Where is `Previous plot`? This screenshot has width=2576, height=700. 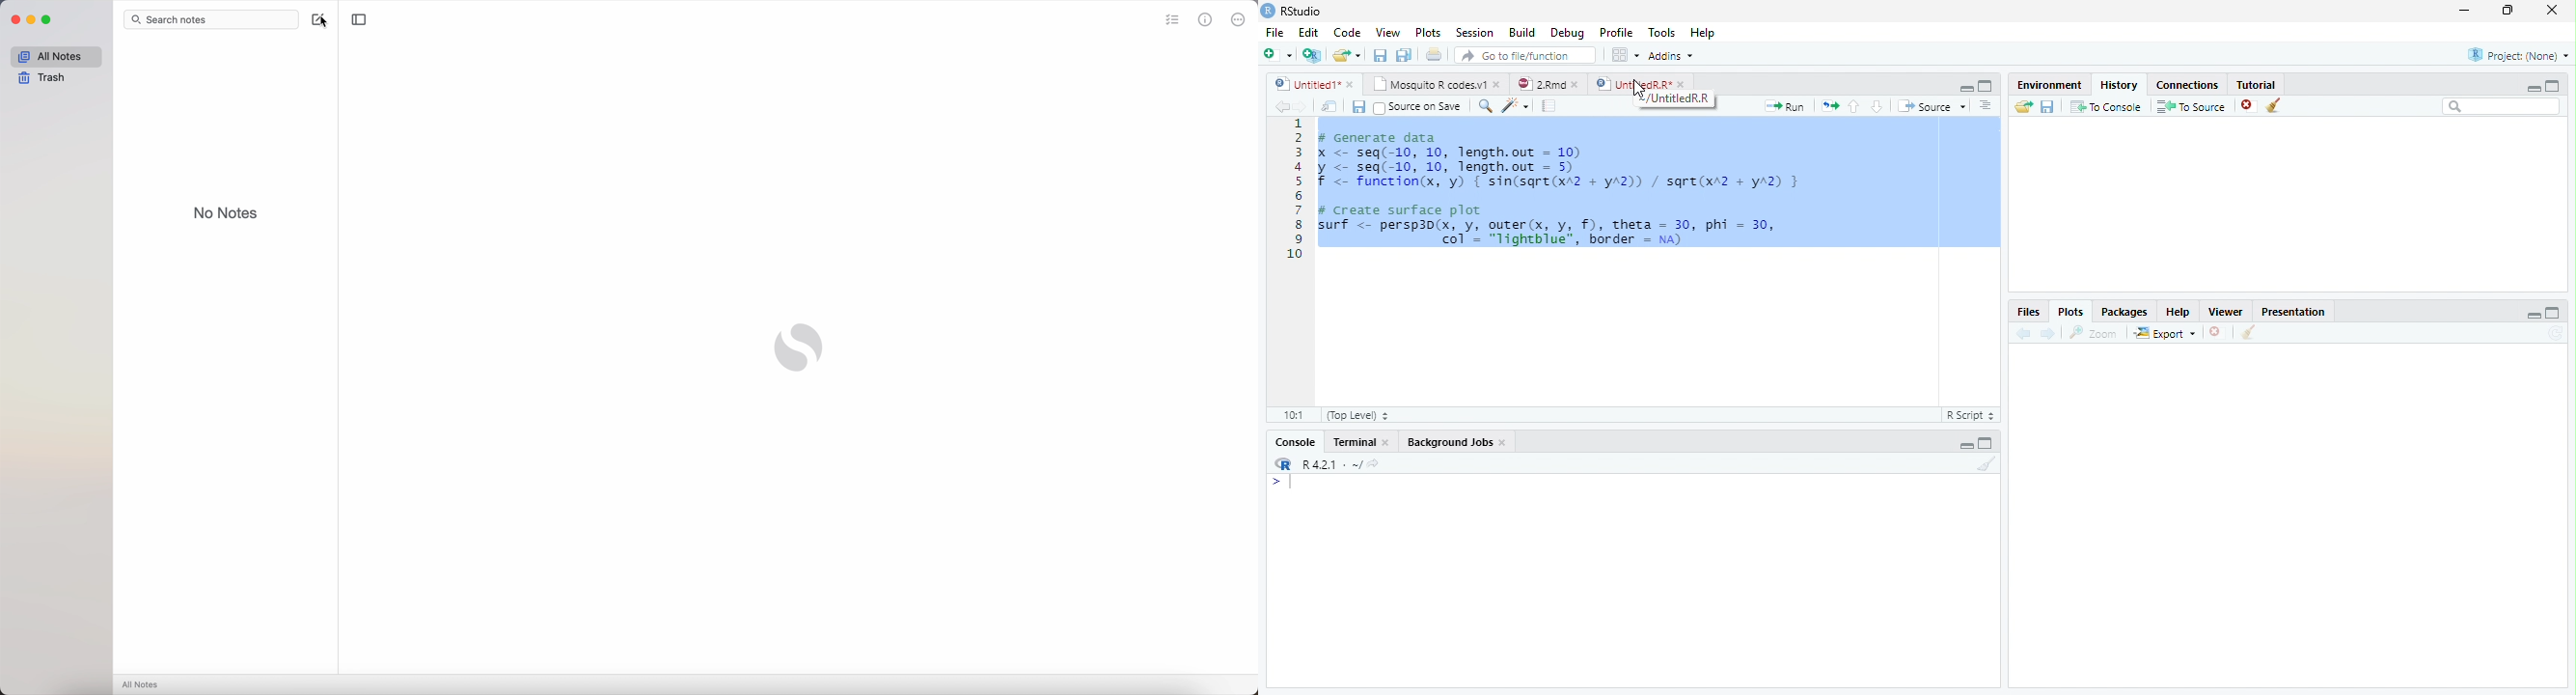 Previous plot is located at coordinates (2023, 333).